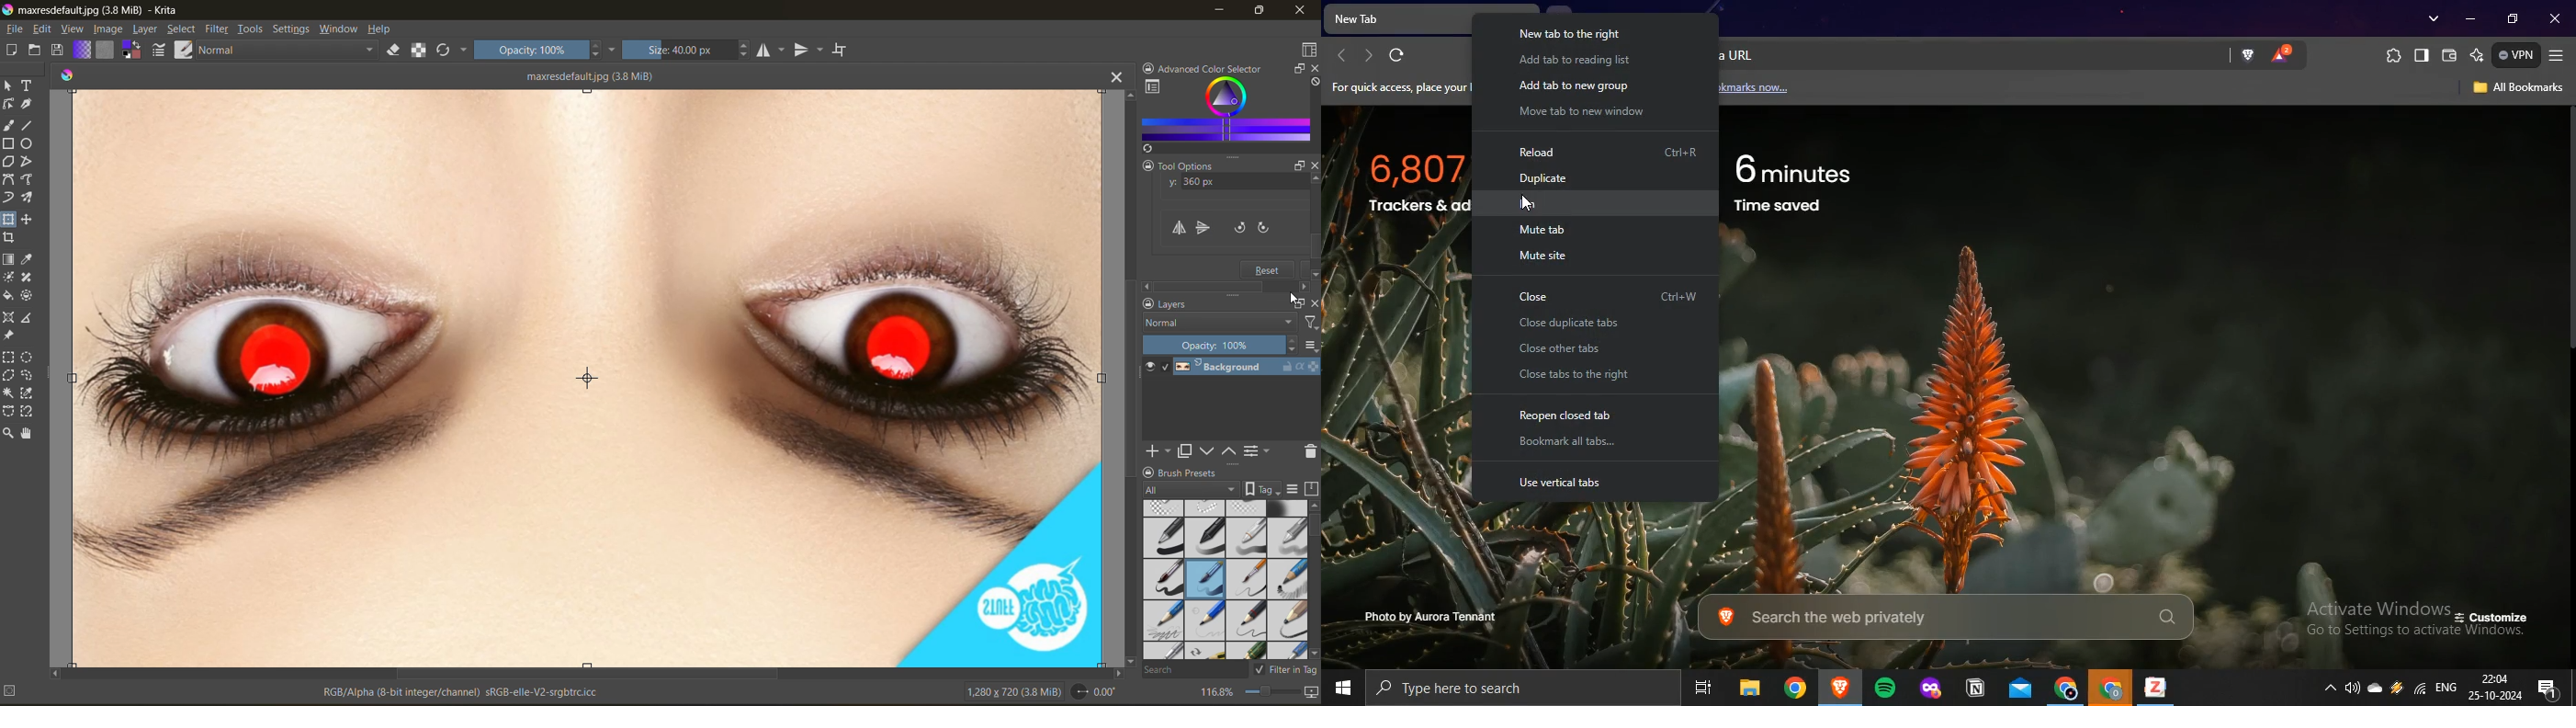  What do you see at coordinates (1198, 184) in the screenshot?
I see `y axis` at bounding box center [1198, 184].